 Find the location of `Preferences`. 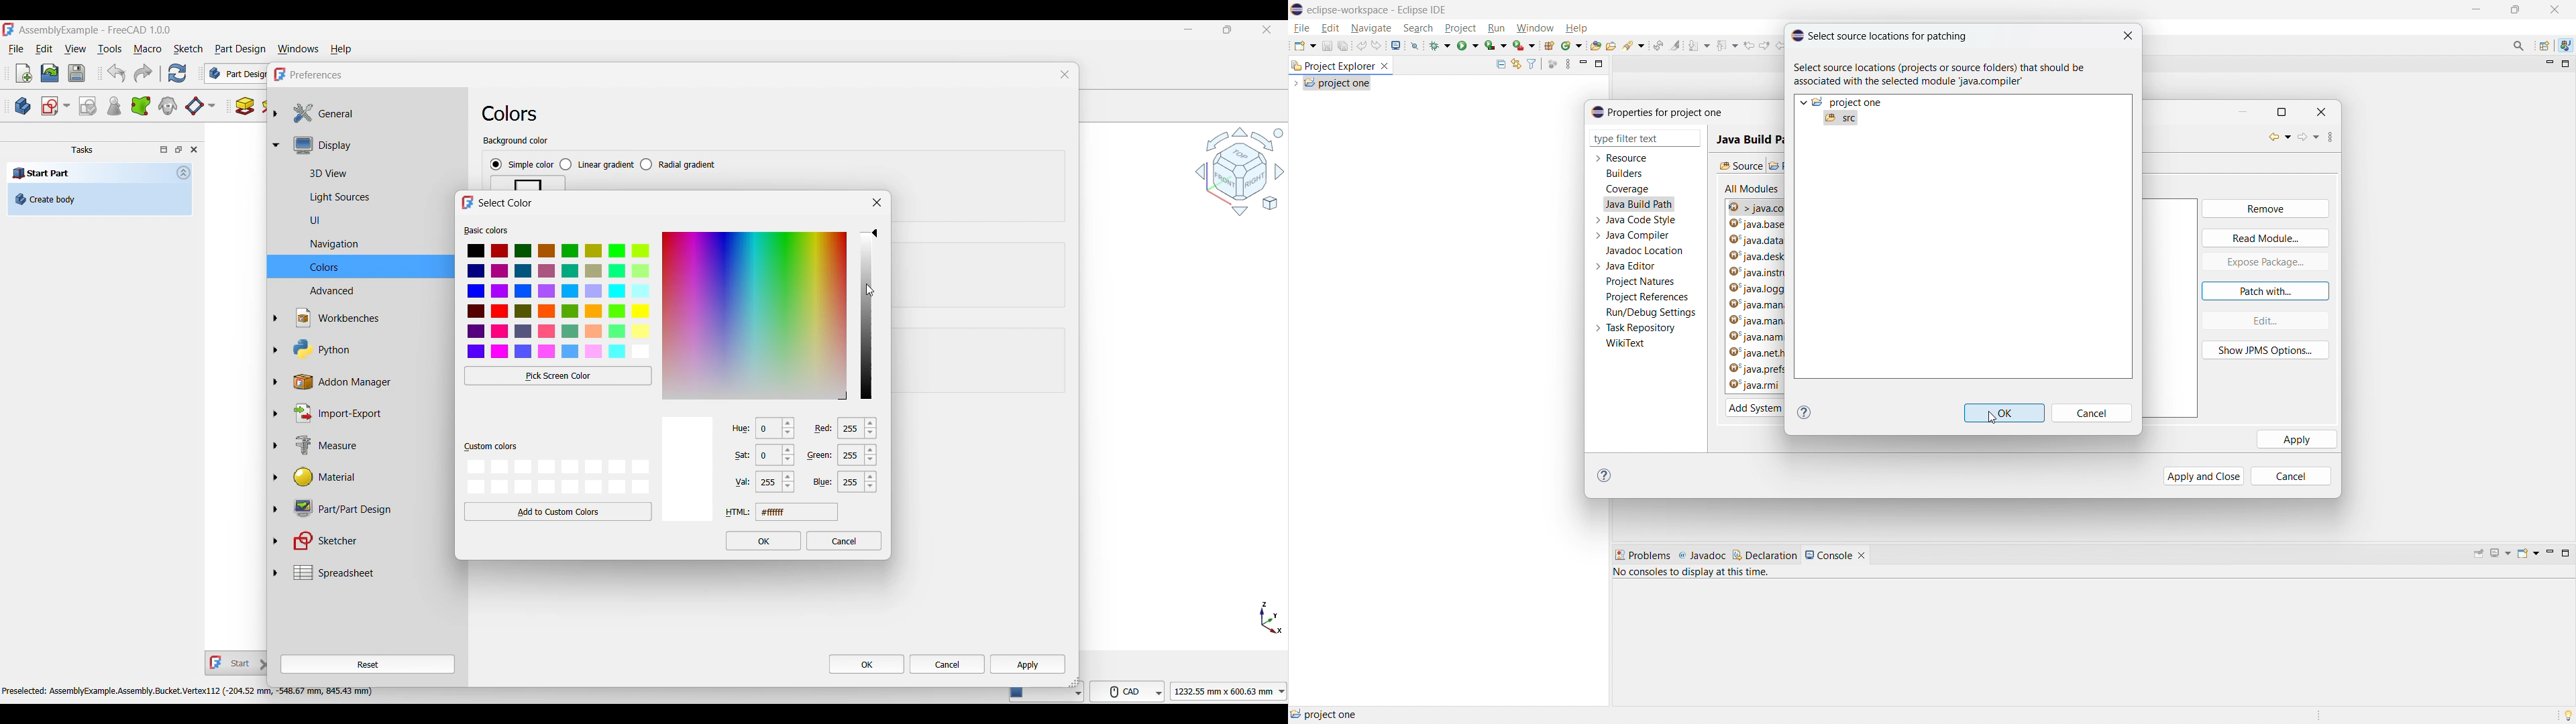

Preferences is located at coordinates (317, 75).